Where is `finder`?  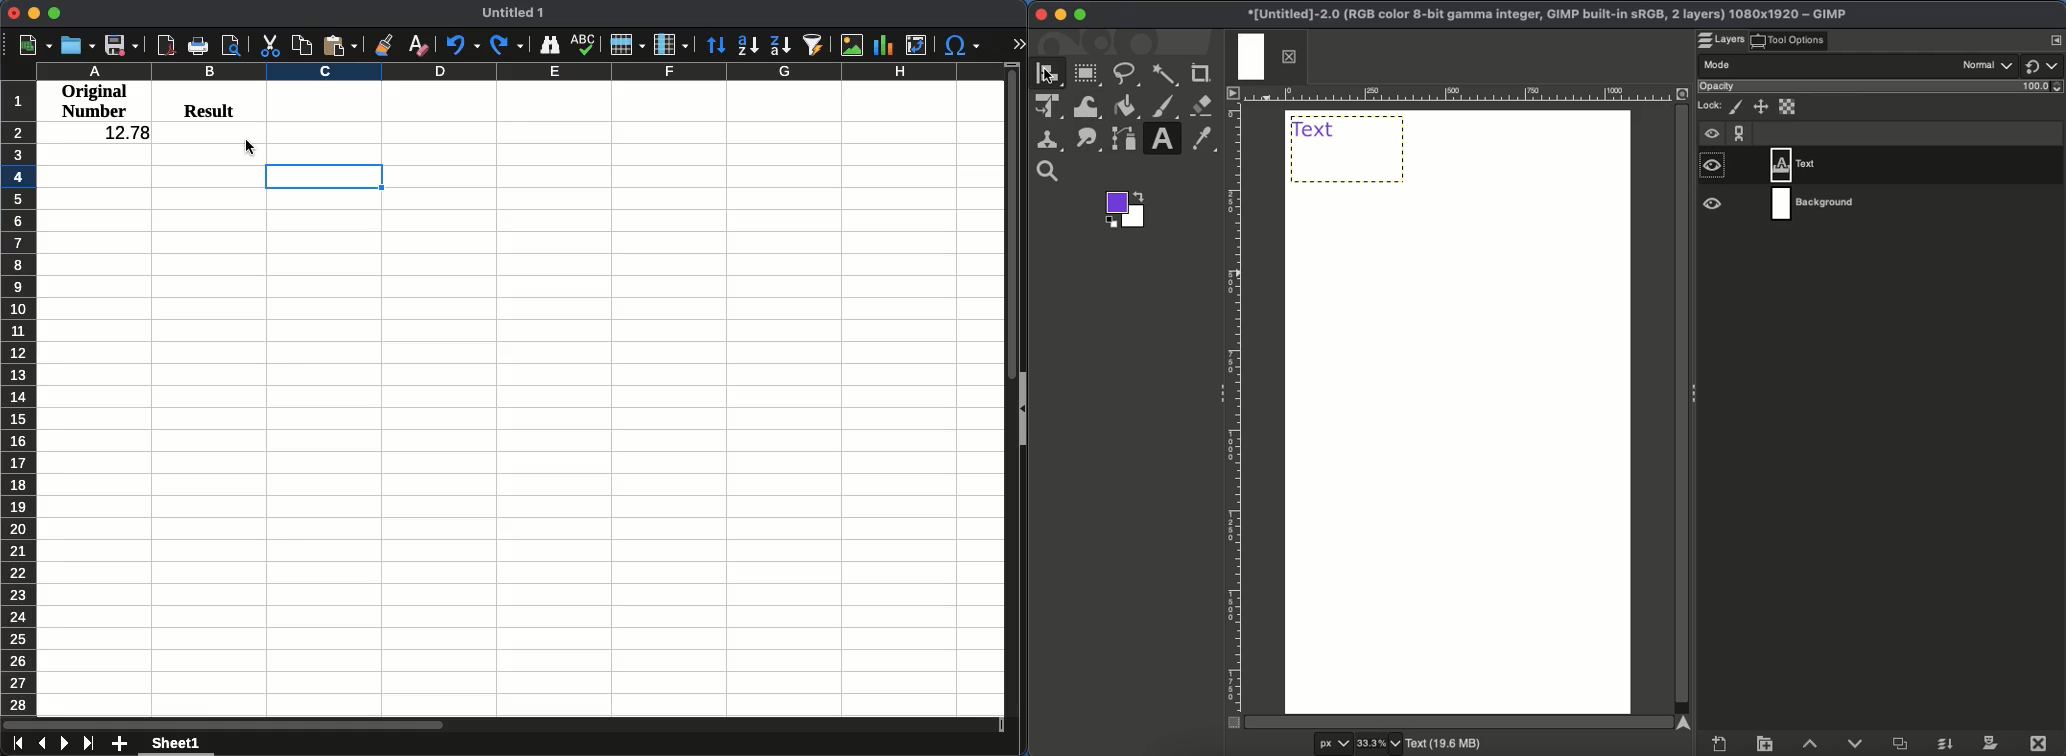
finder is located at coordinates (550, 44).